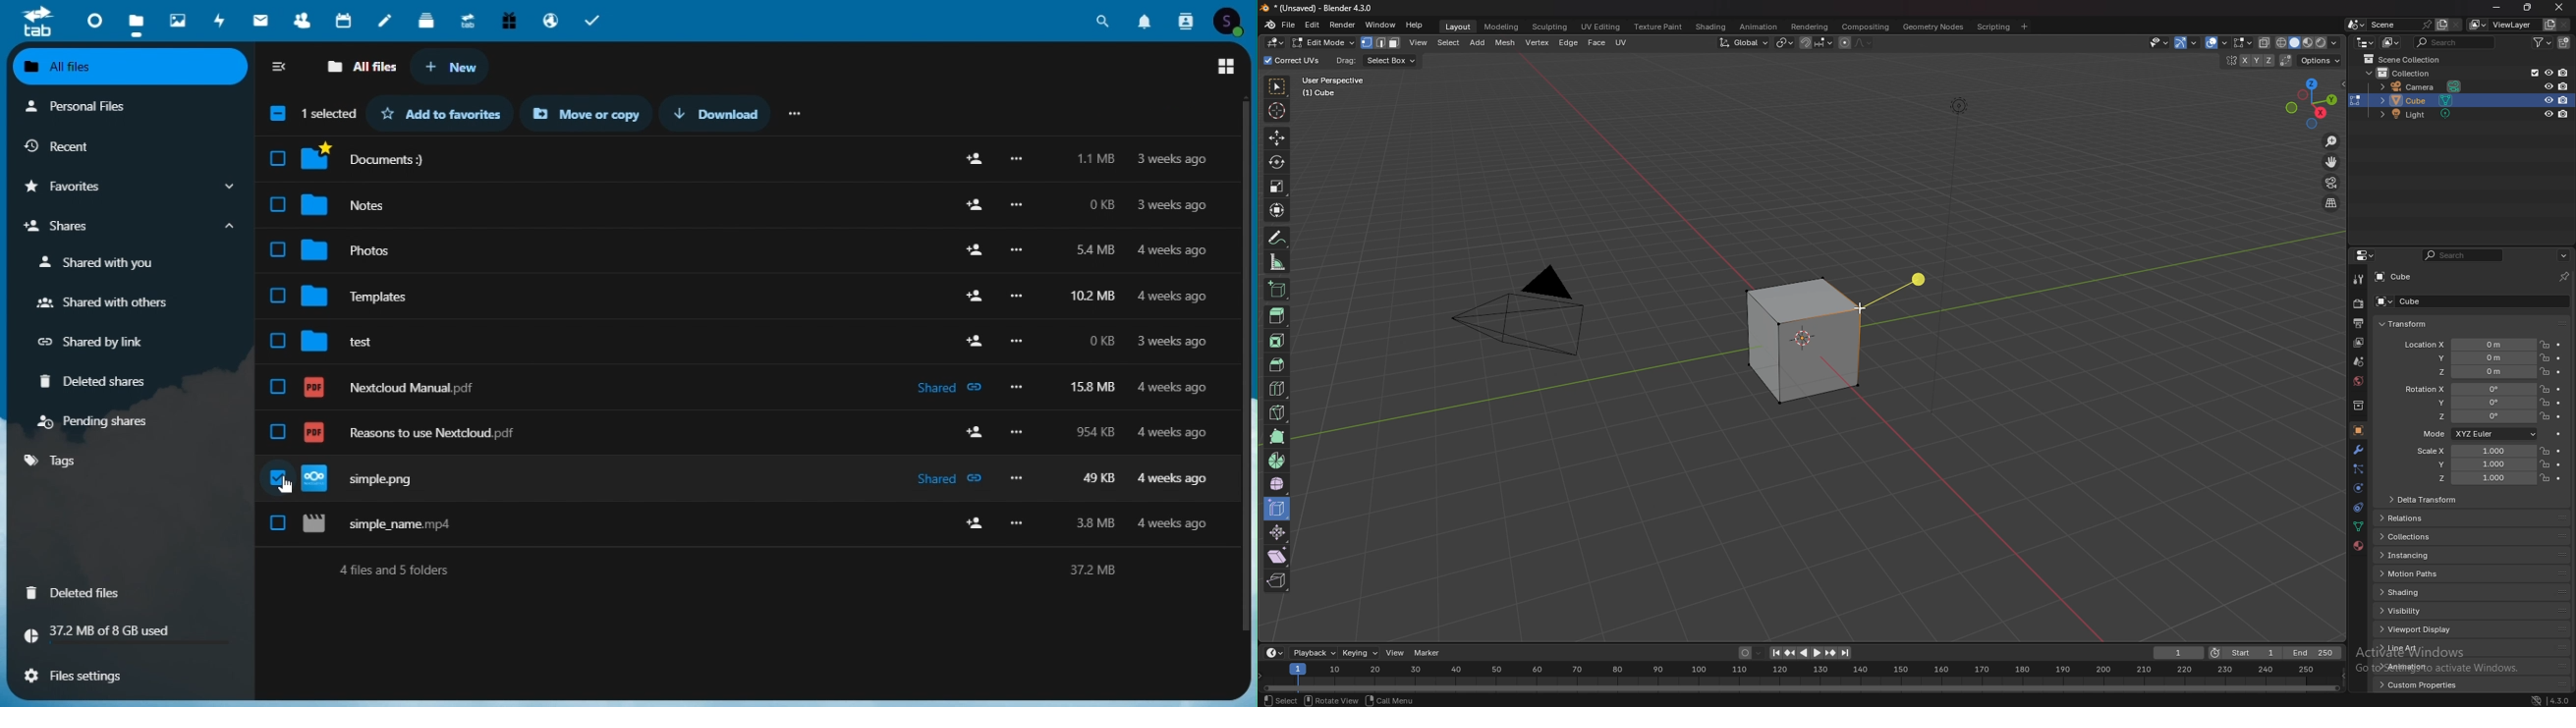 The height and width of the screenshot is (728, 2576). I want to click on add, so click(1479, 43).